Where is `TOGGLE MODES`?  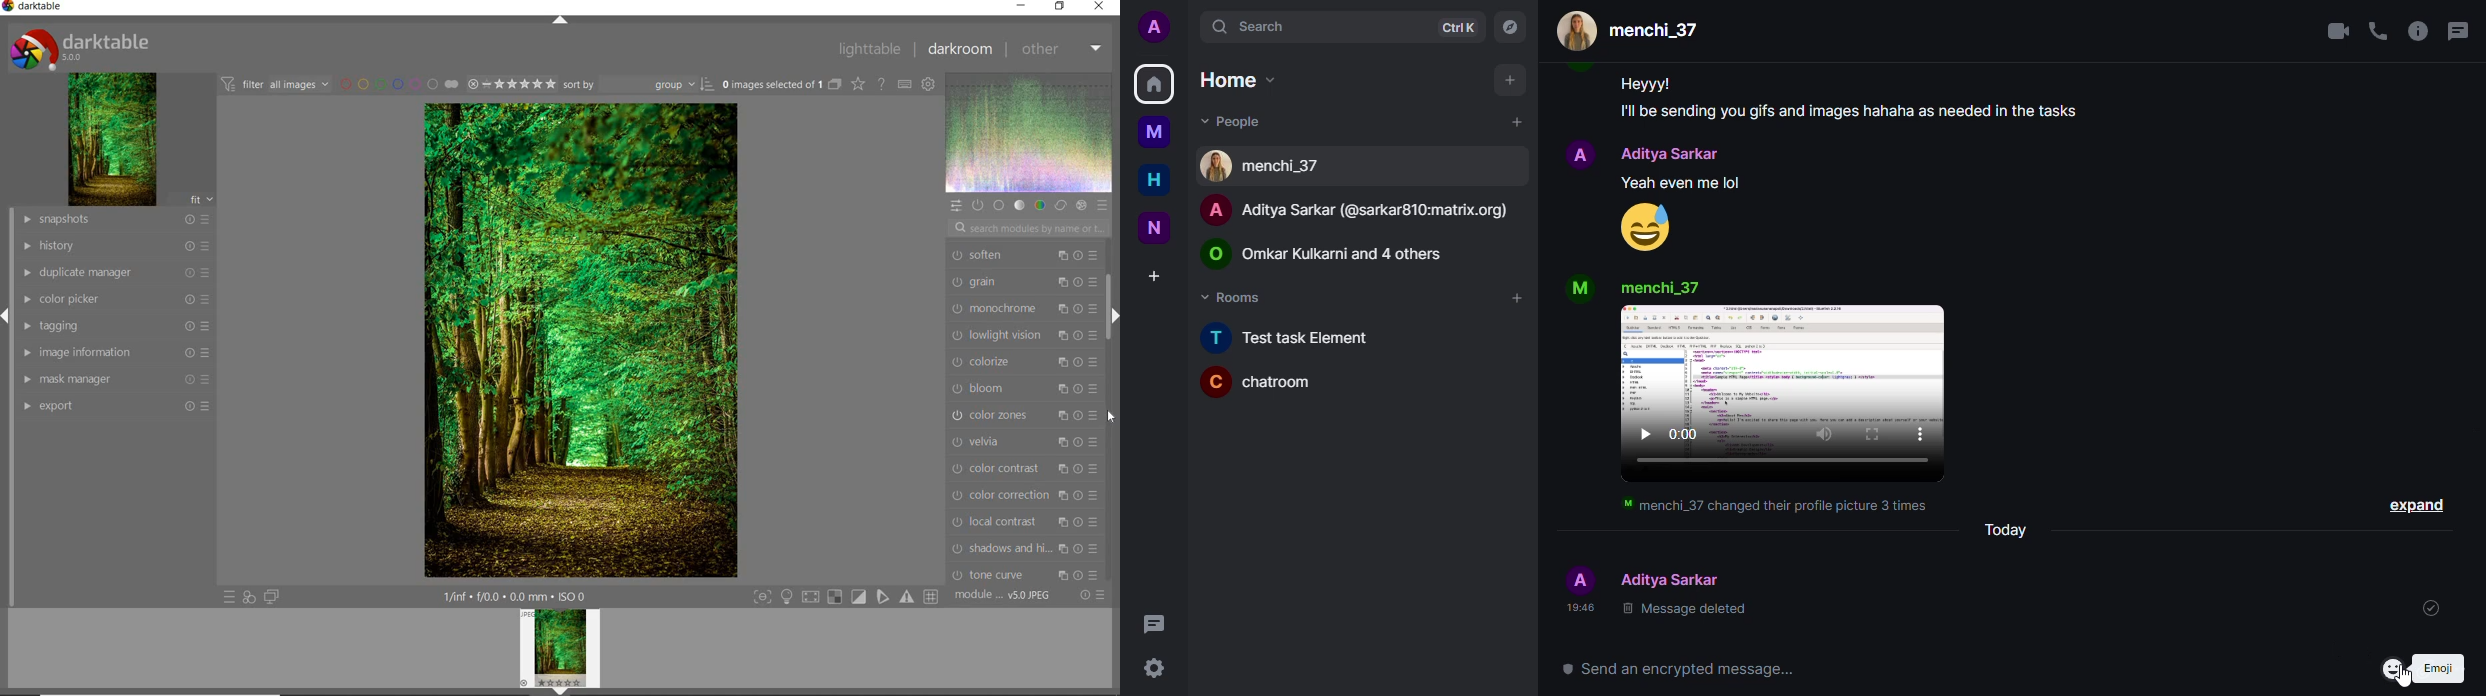 TOGGLE MODES is located at coordinates (845, 597).